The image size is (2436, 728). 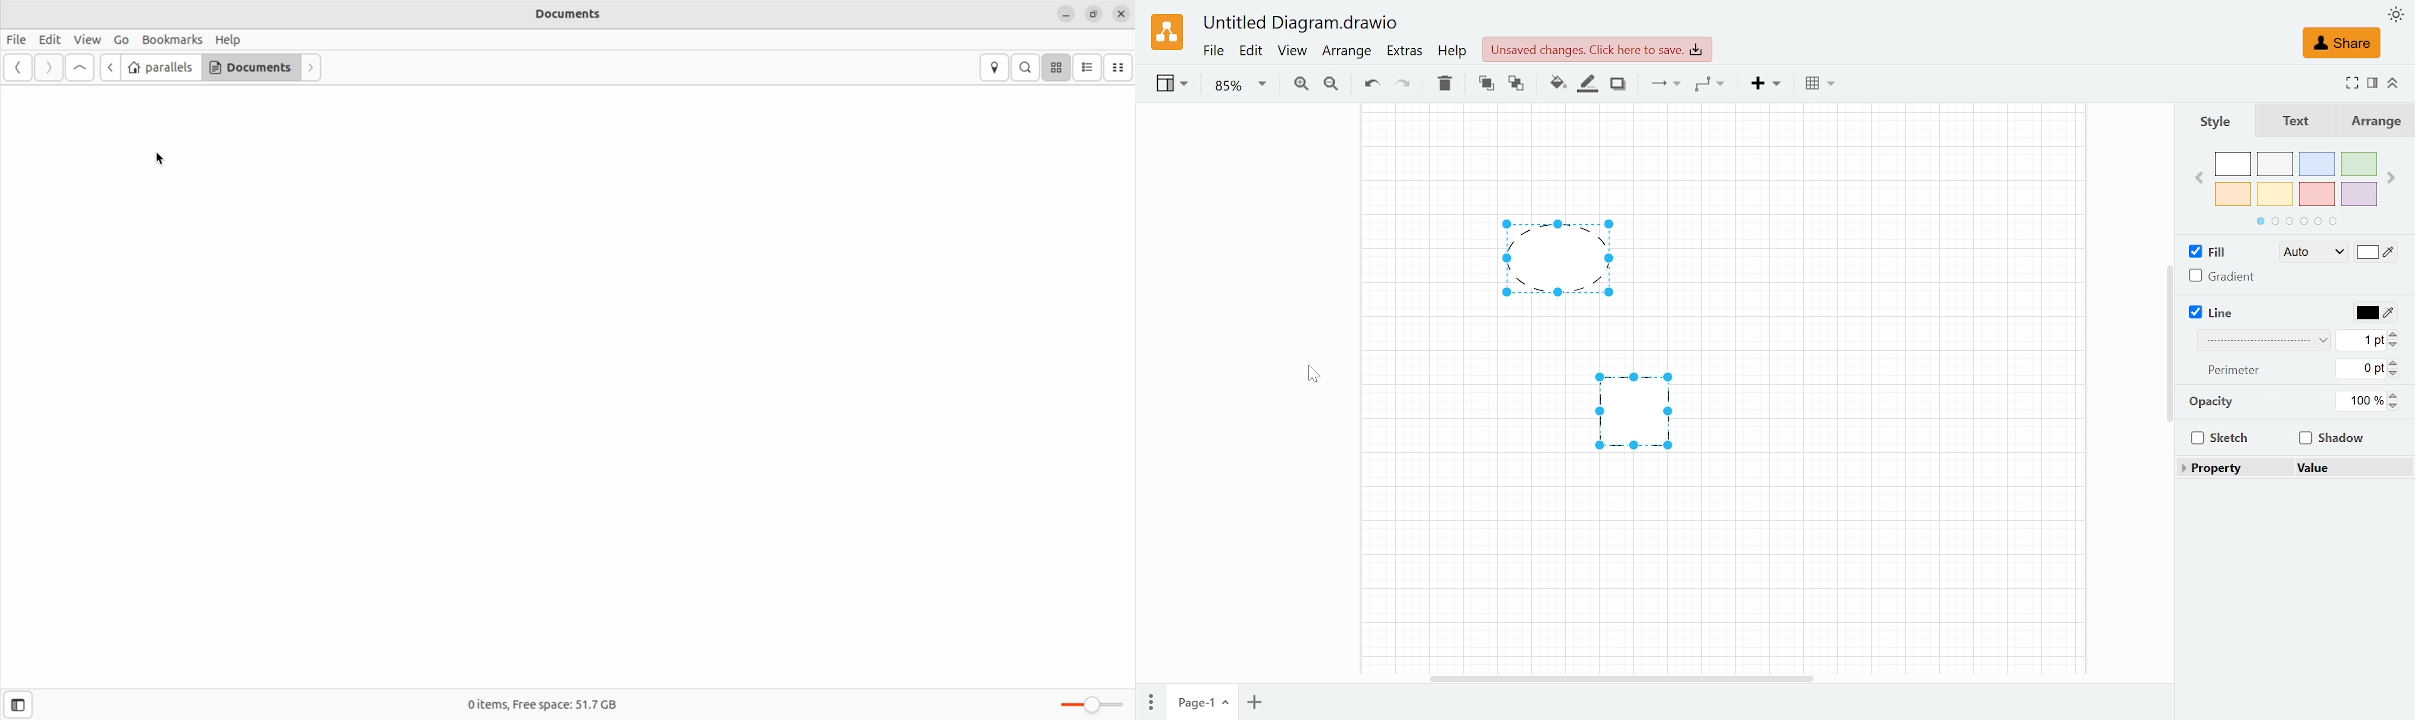 I want to click on Pages, so click(x=1149, y=700).